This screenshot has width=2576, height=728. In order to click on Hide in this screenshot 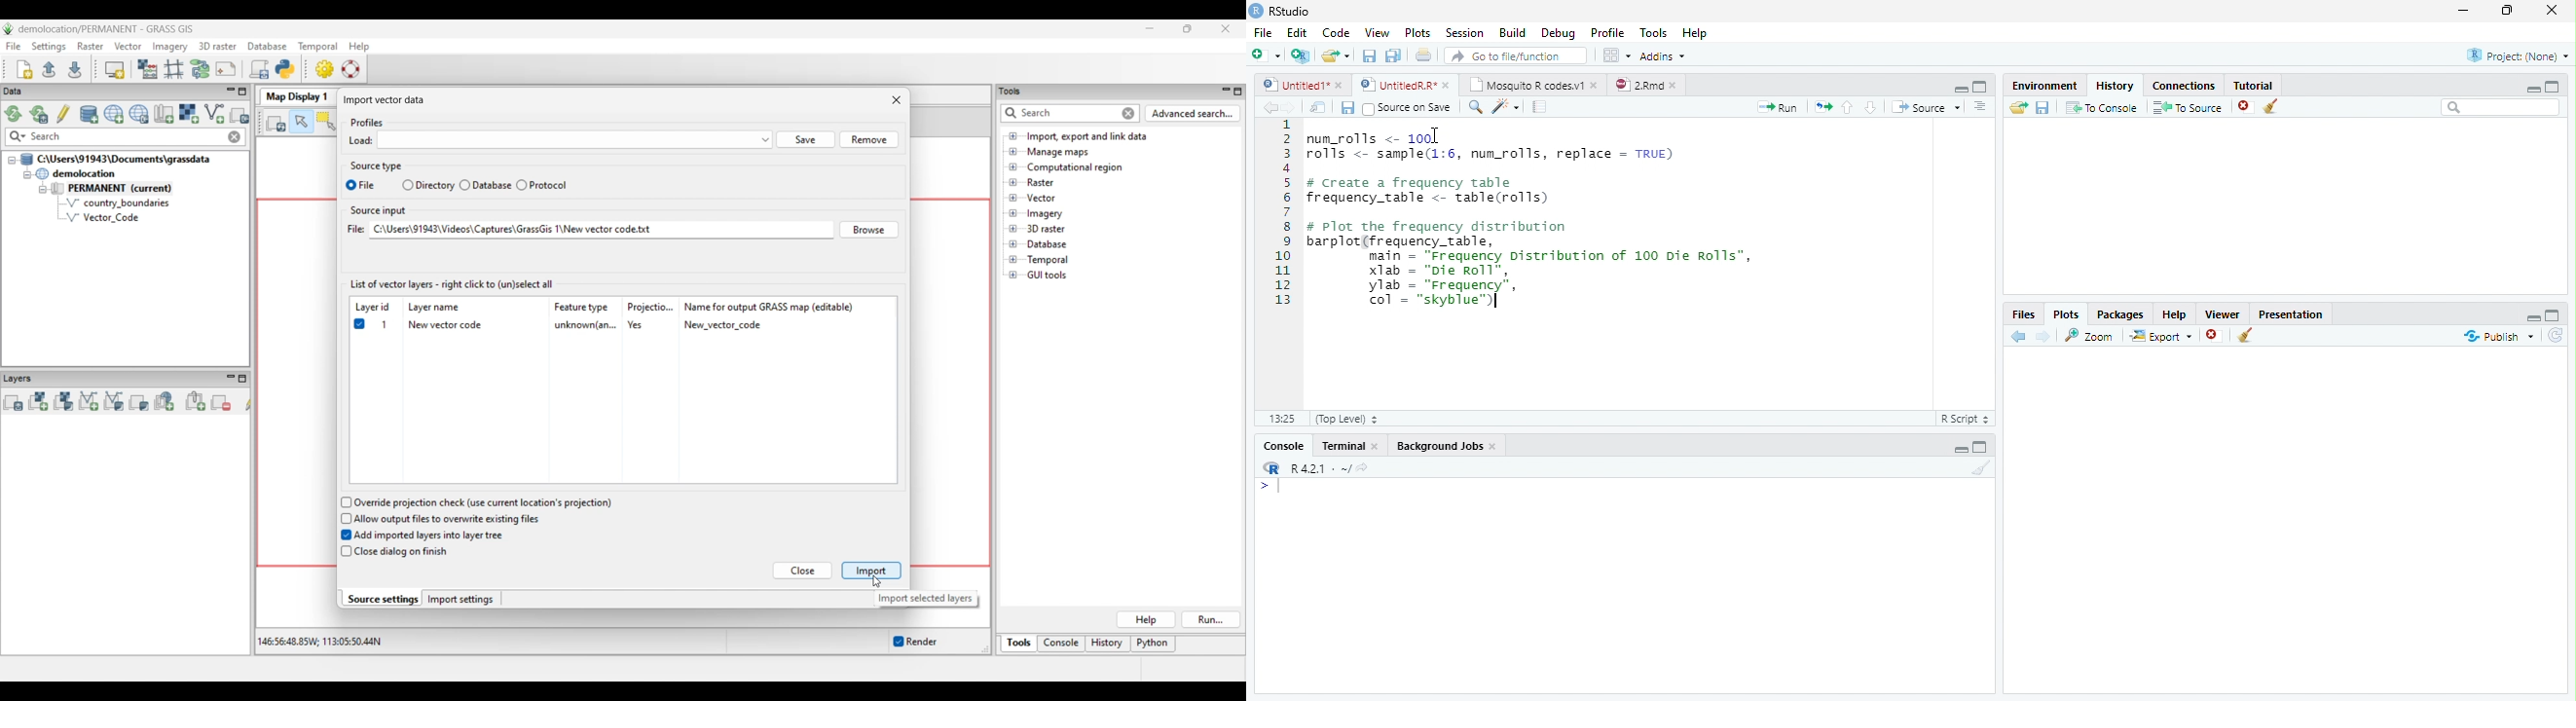, I will do `click(1959, 89)`.